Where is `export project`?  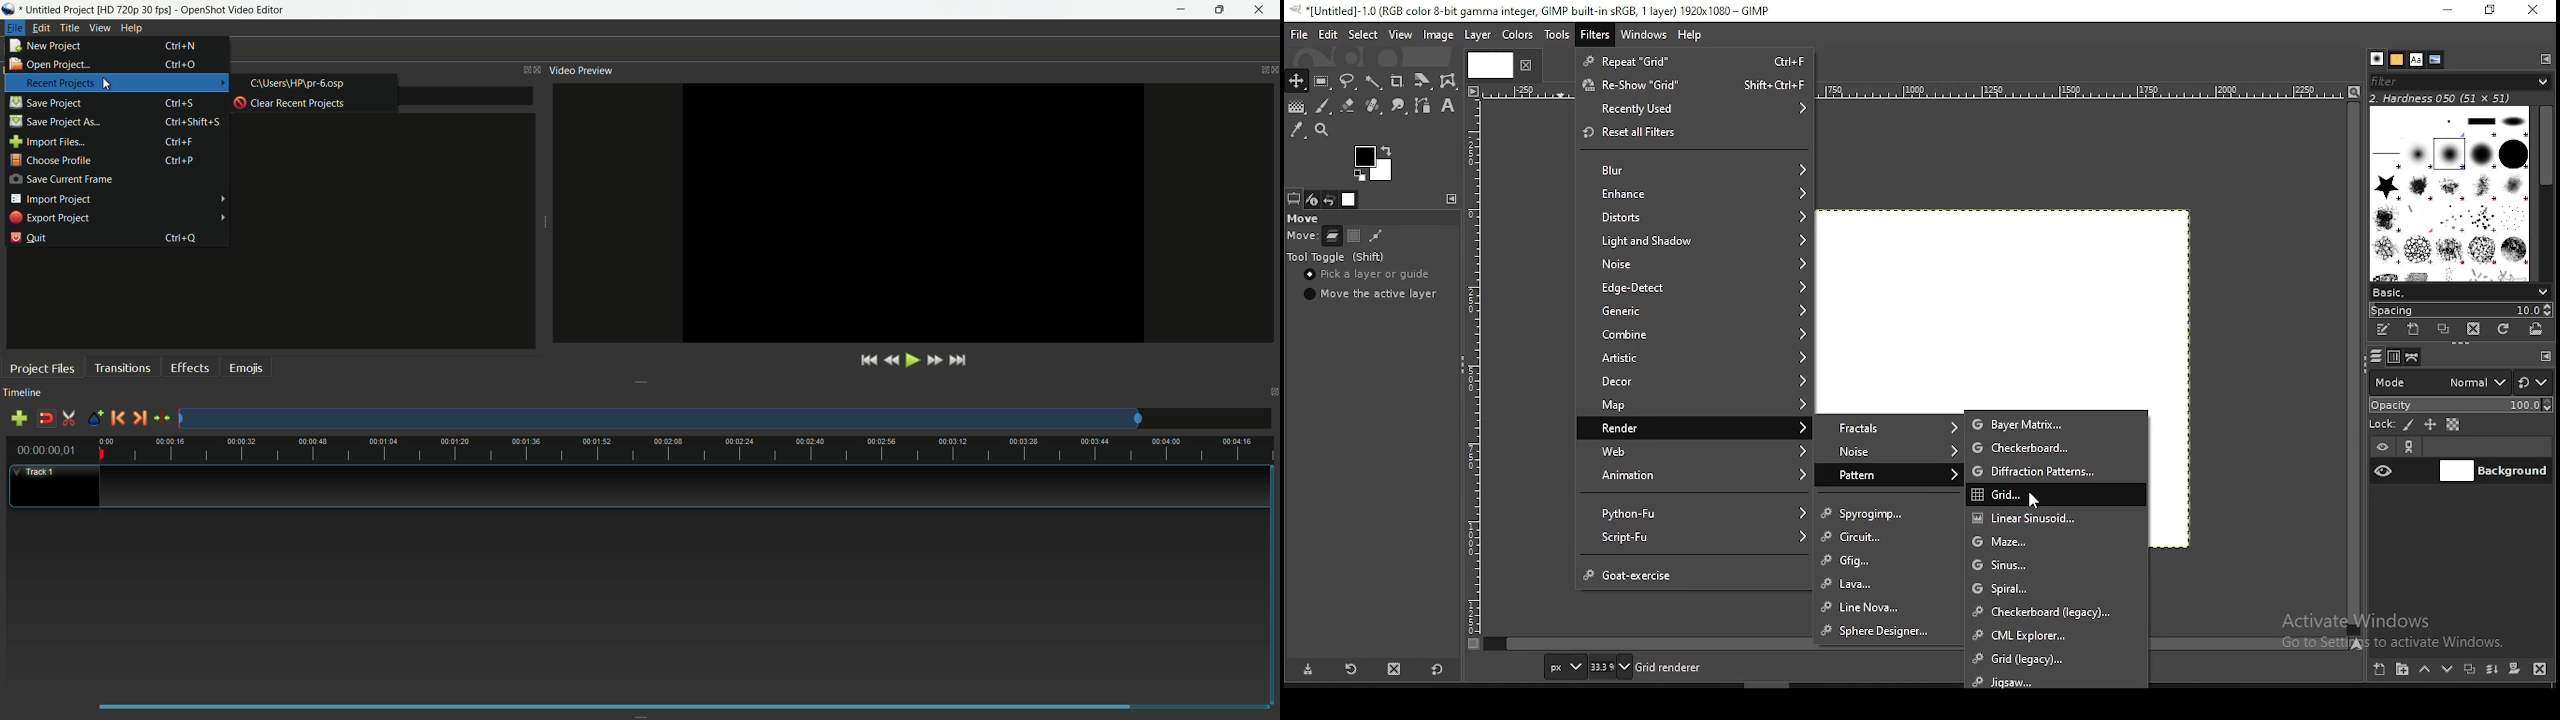 export project is located at coordinates (49, 218).